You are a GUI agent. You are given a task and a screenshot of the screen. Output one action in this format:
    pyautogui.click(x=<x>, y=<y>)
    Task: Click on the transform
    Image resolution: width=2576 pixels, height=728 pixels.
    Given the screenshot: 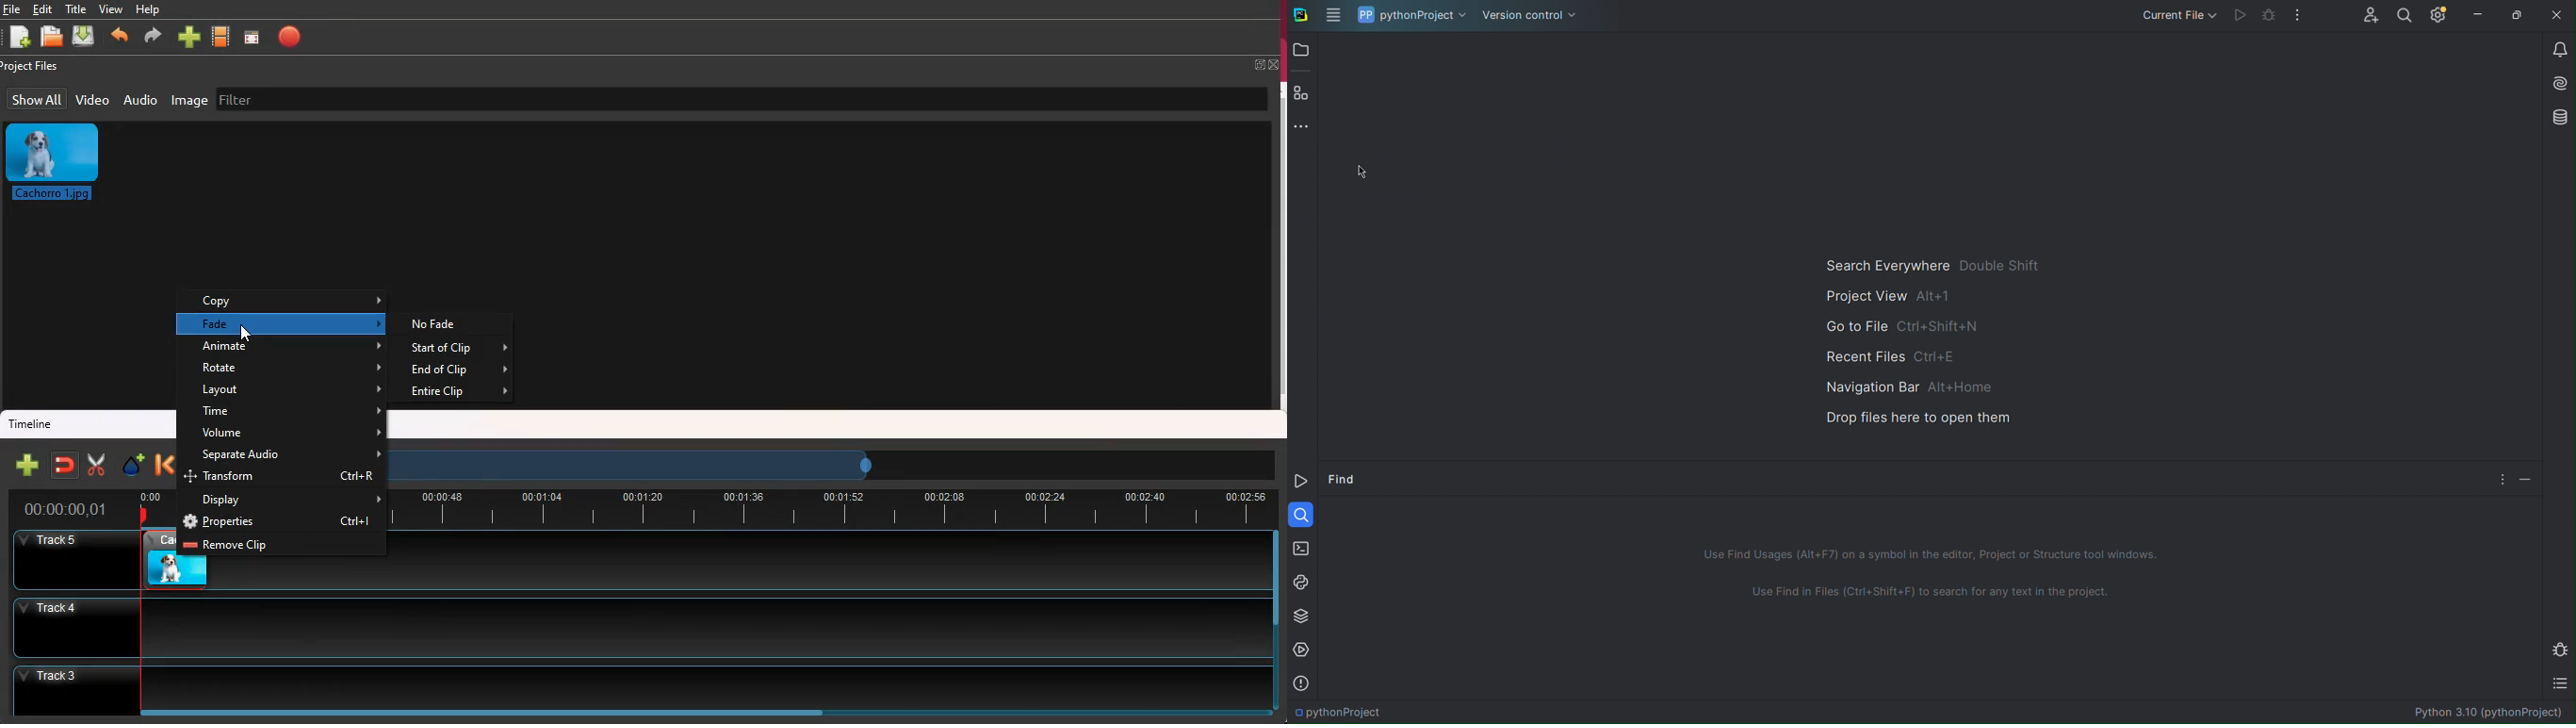 What is the action you would take?
    pyautogui.click(x=286, y=478)
    